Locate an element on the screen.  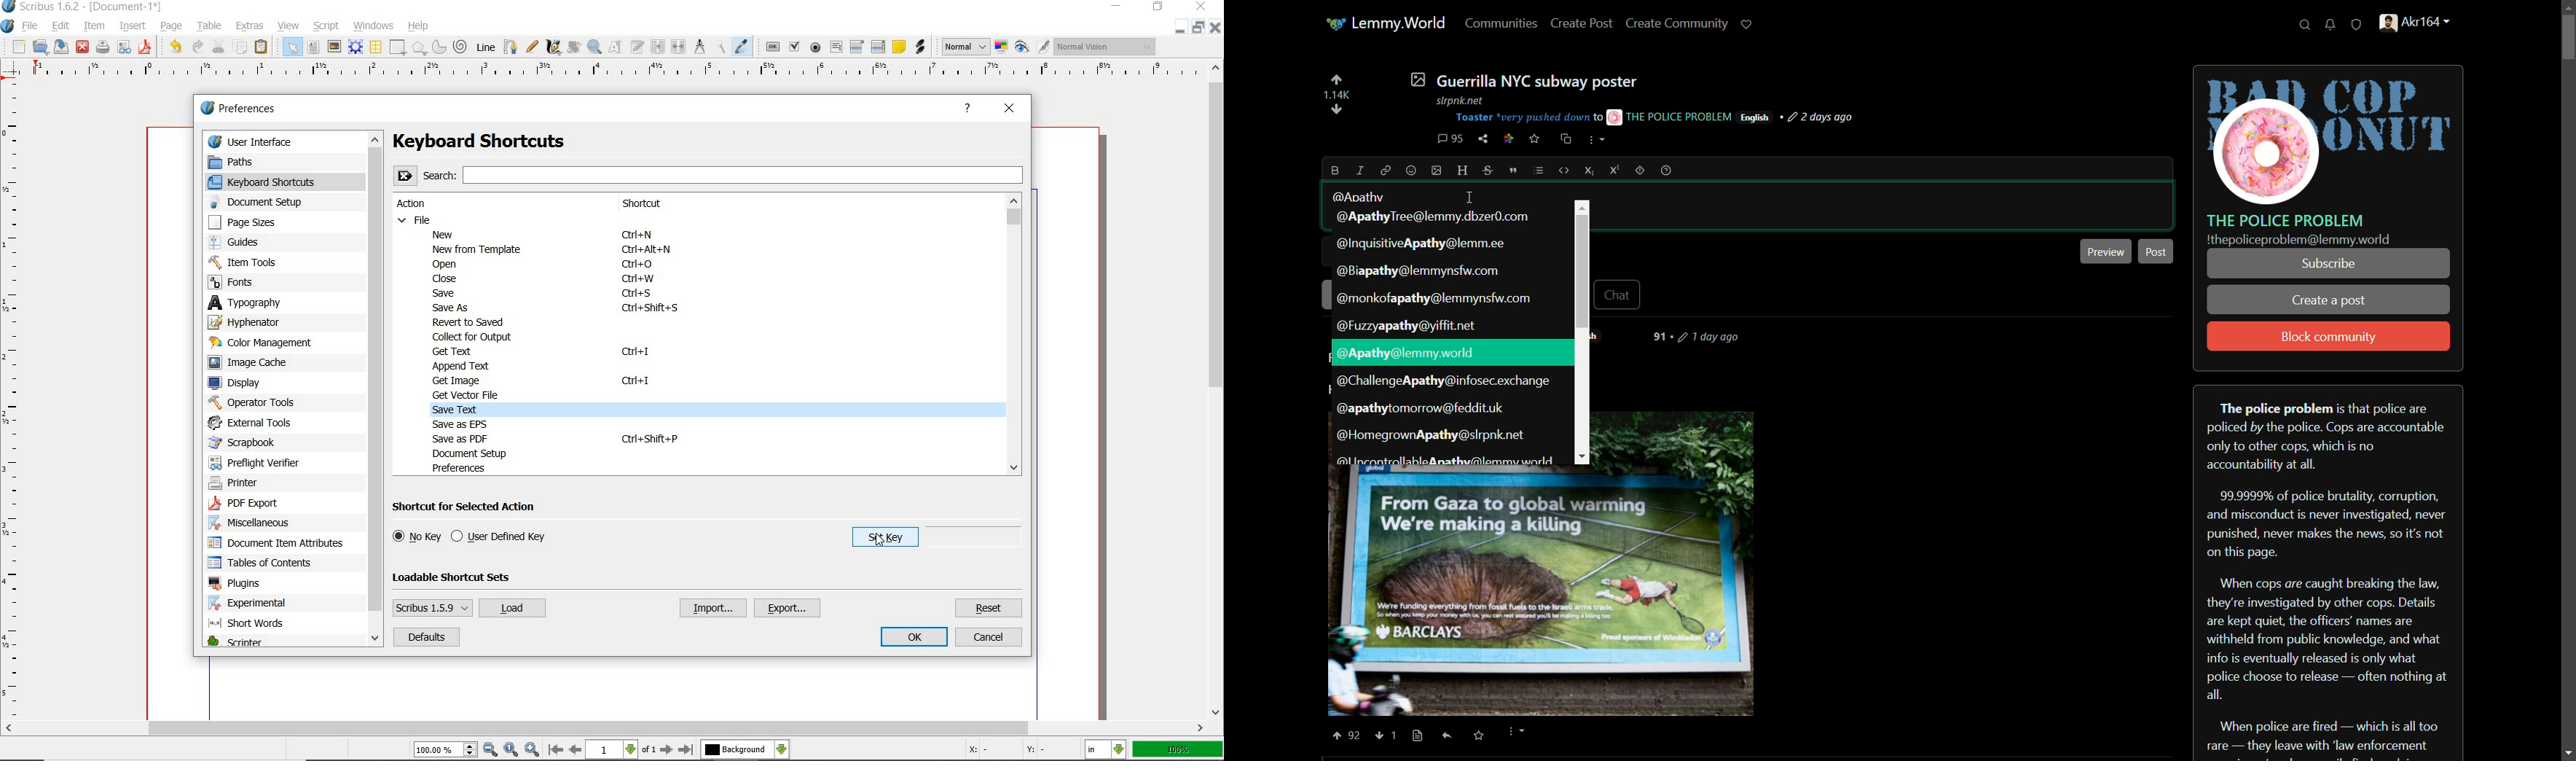
revert to saved is located at coordinates (471, 323).